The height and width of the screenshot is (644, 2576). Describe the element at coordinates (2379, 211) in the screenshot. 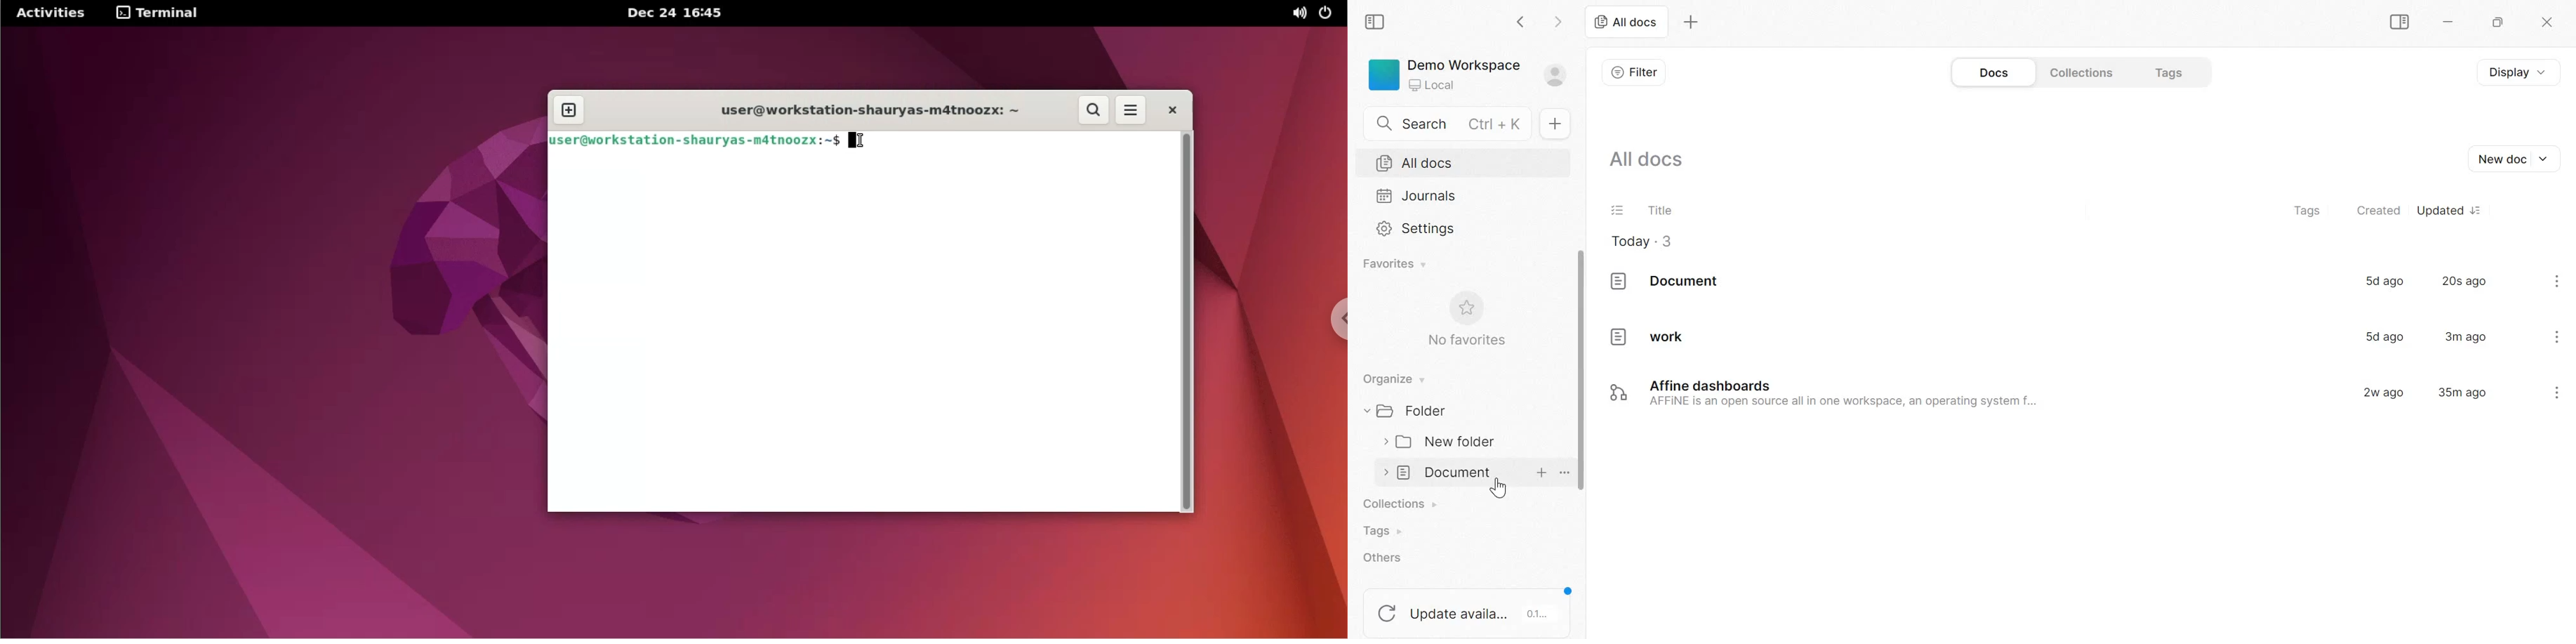

I see `created` at that location.